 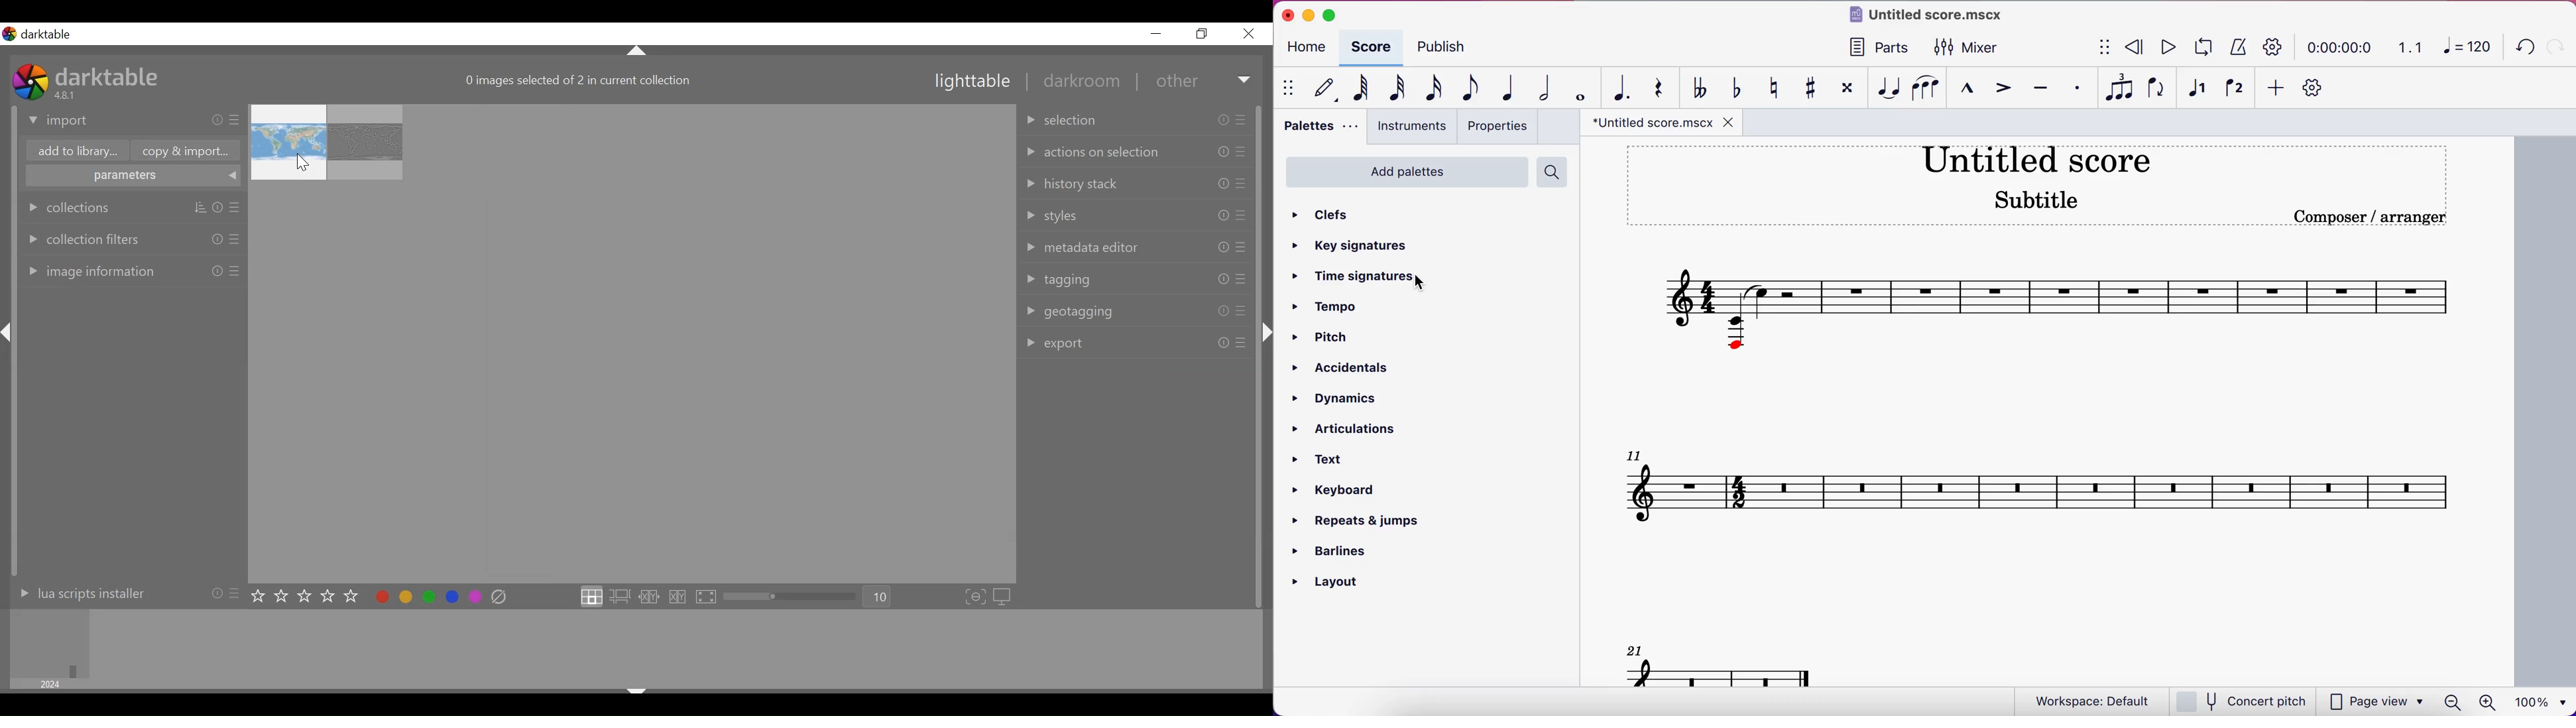 I want to click on eight note, so click(x=1465, y=89).